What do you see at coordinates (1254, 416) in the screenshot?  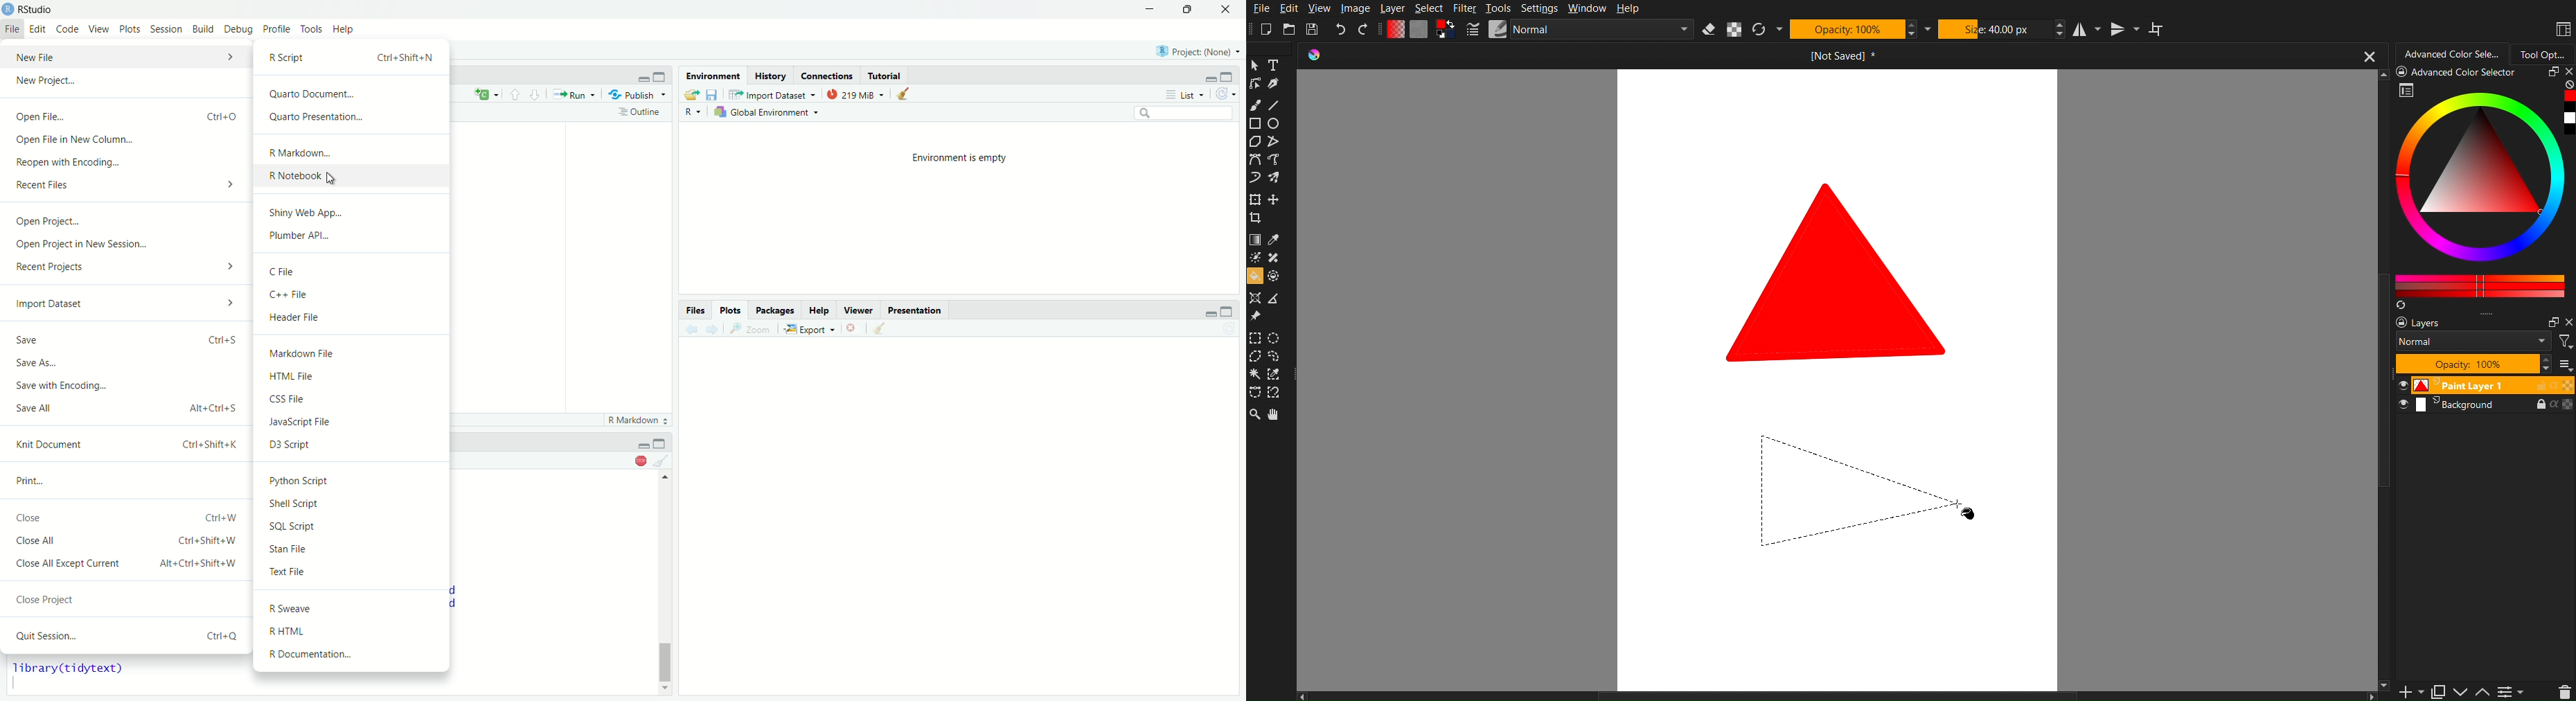 I see `Zoom` at bounding box center [1254, 416].